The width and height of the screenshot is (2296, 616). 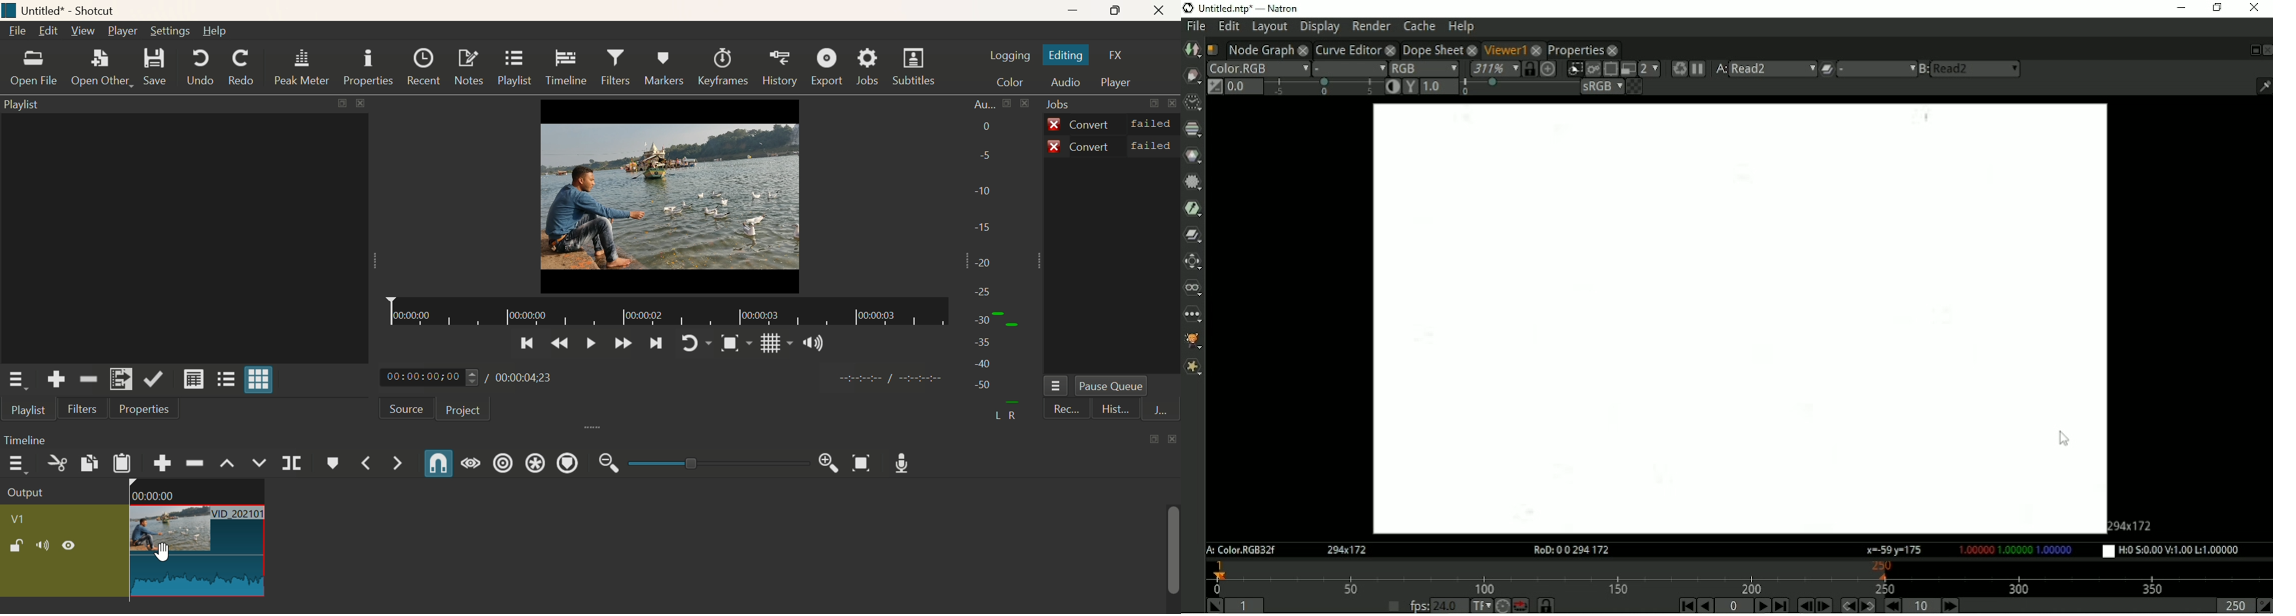 I want to click on cursor, so click(x=162, y=554).